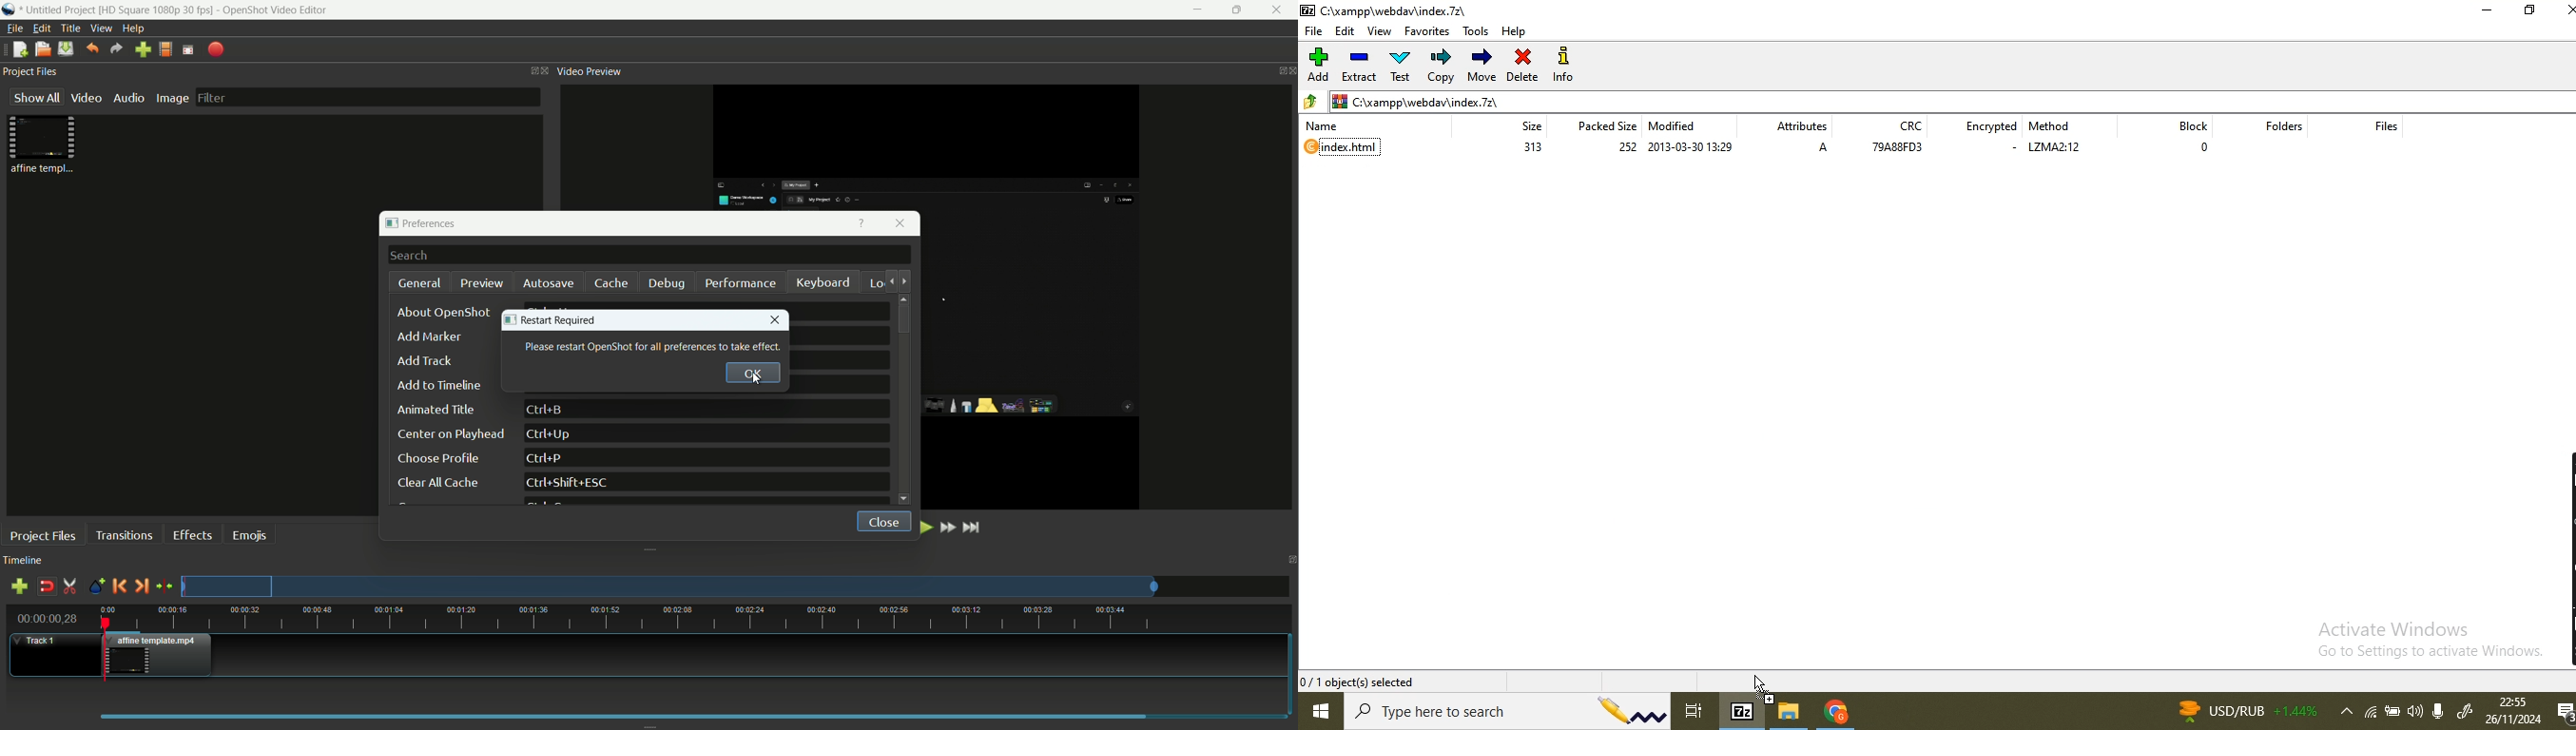  What do you see at coordinates (43, 49) in the screenshot?
I see `open file` at bounding box center [43, 49].